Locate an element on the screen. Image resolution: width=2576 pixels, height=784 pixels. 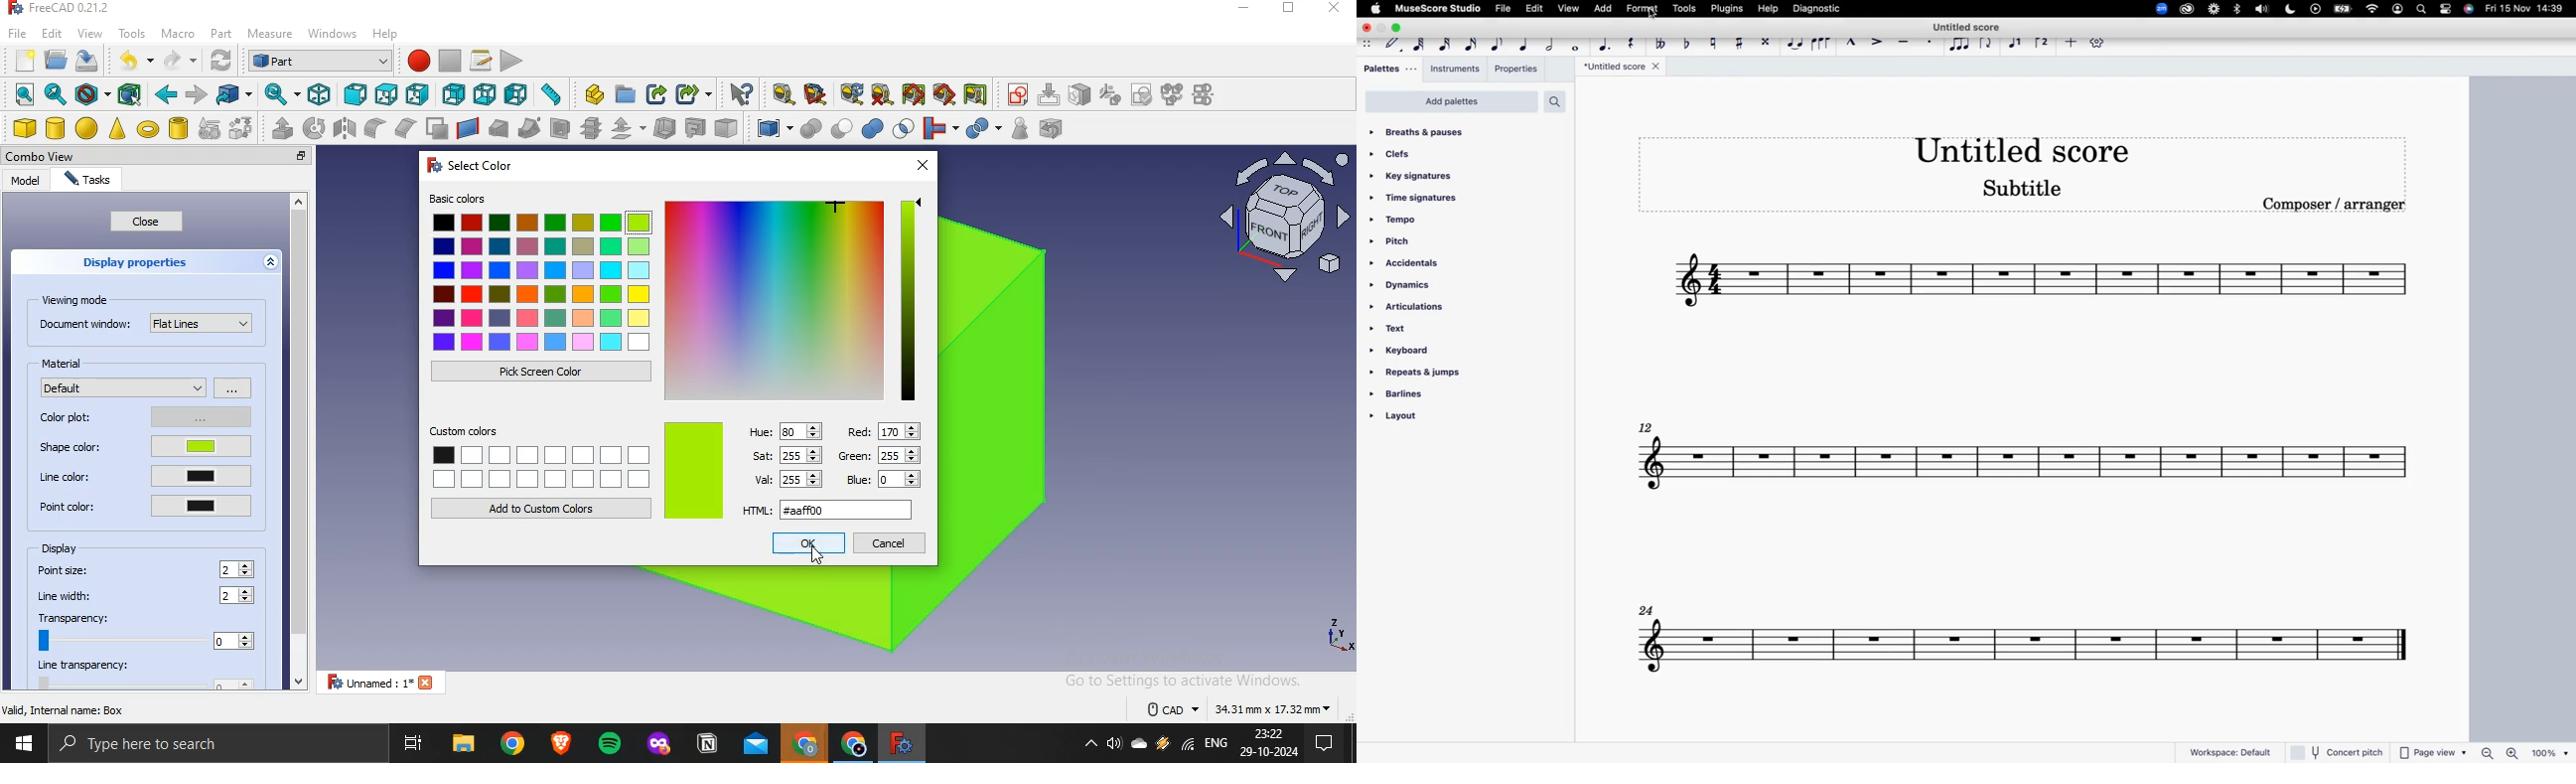
pitch is located at coordinates (1408, 243).